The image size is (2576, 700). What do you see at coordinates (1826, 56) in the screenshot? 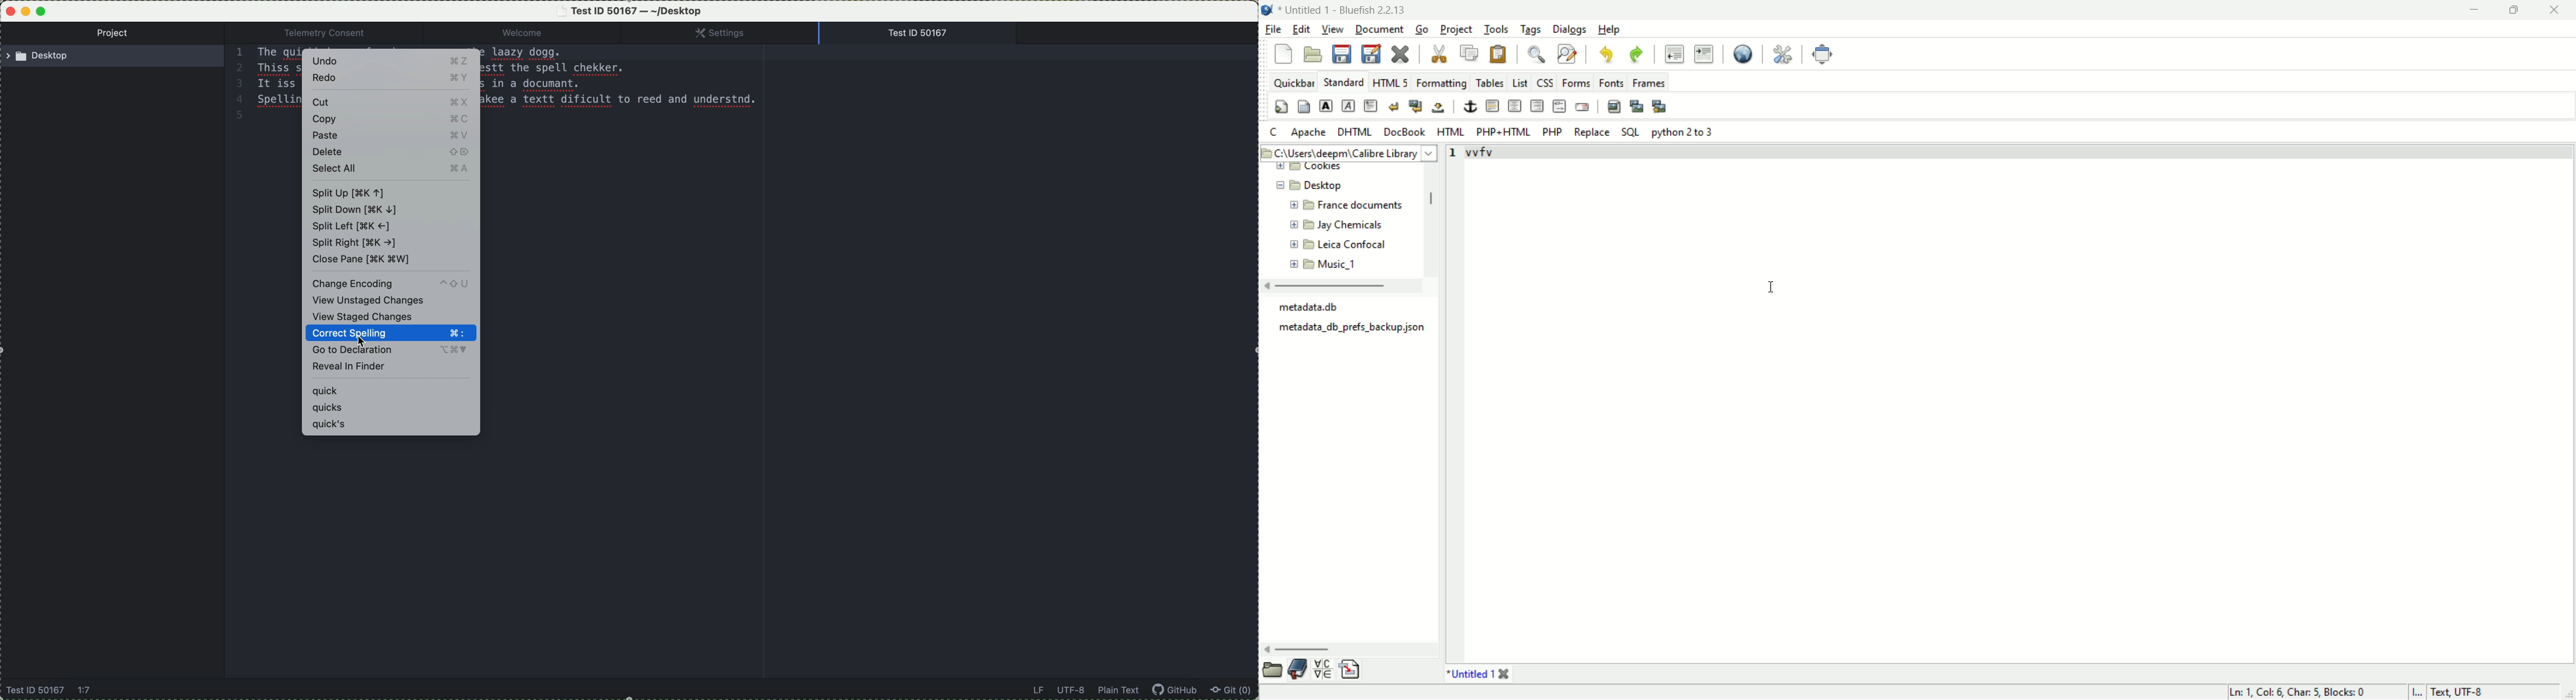
I see `fullscreen` at bounding box center [1826, 56].